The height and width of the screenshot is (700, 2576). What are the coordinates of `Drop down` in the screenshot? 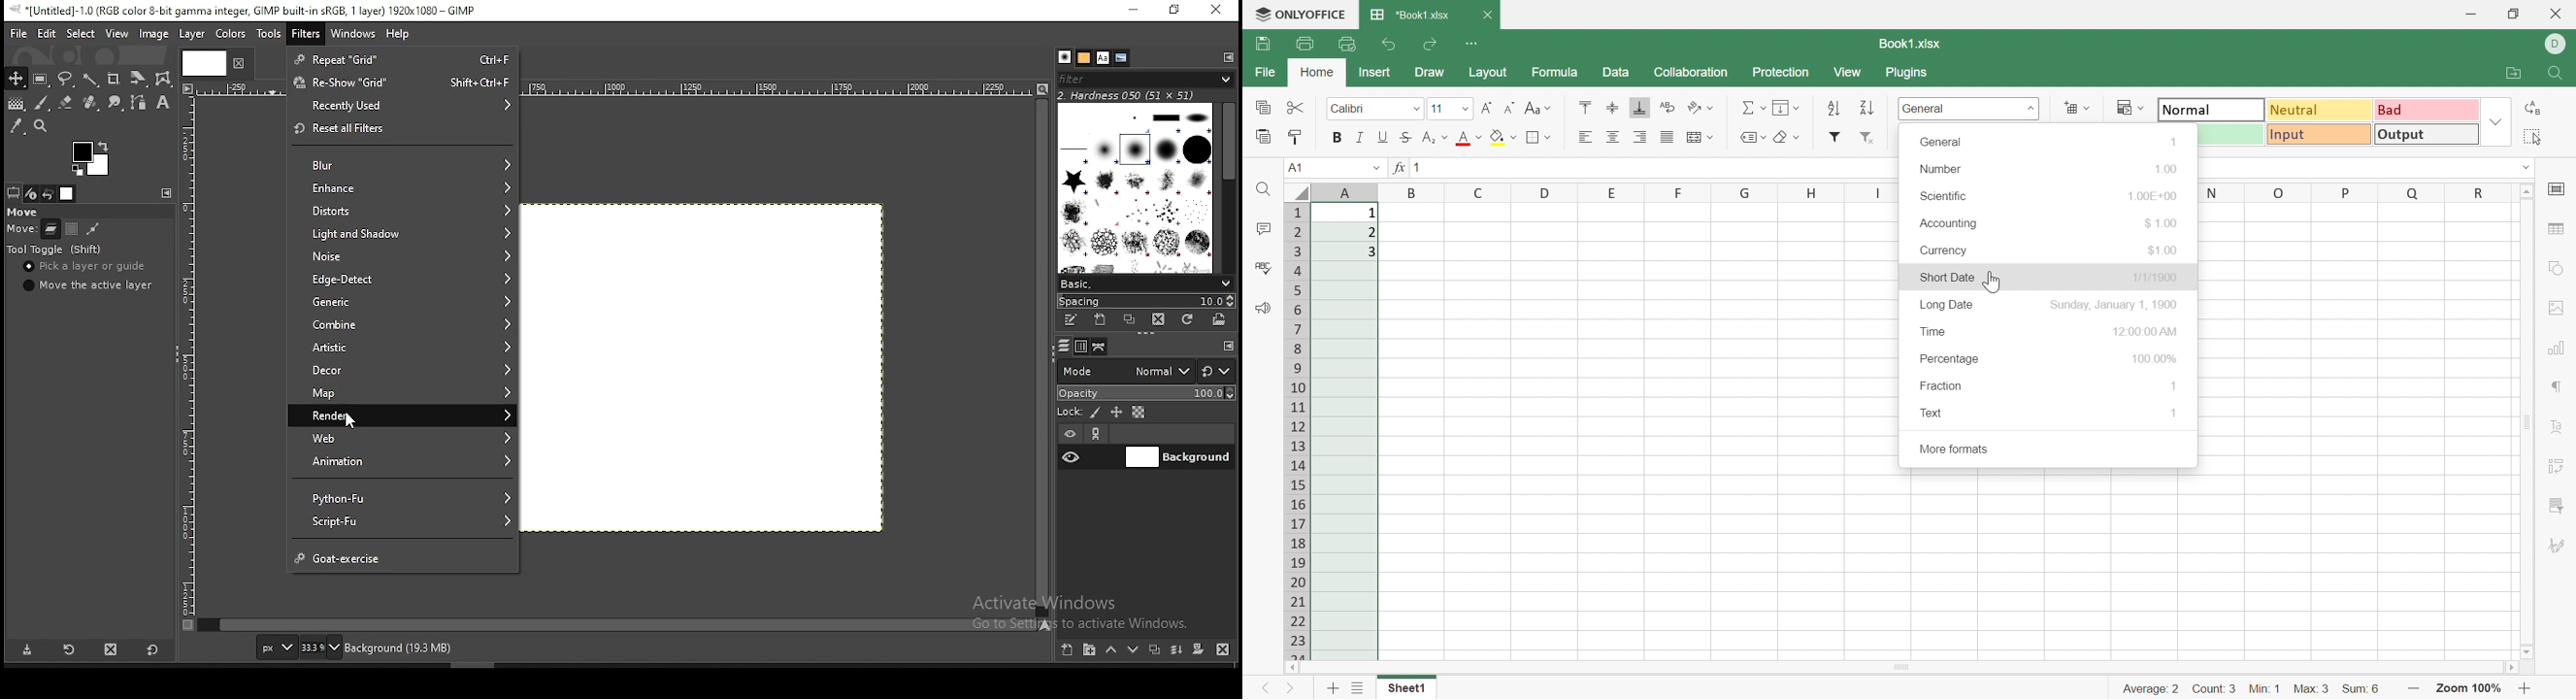 It's located at (1376, 166).